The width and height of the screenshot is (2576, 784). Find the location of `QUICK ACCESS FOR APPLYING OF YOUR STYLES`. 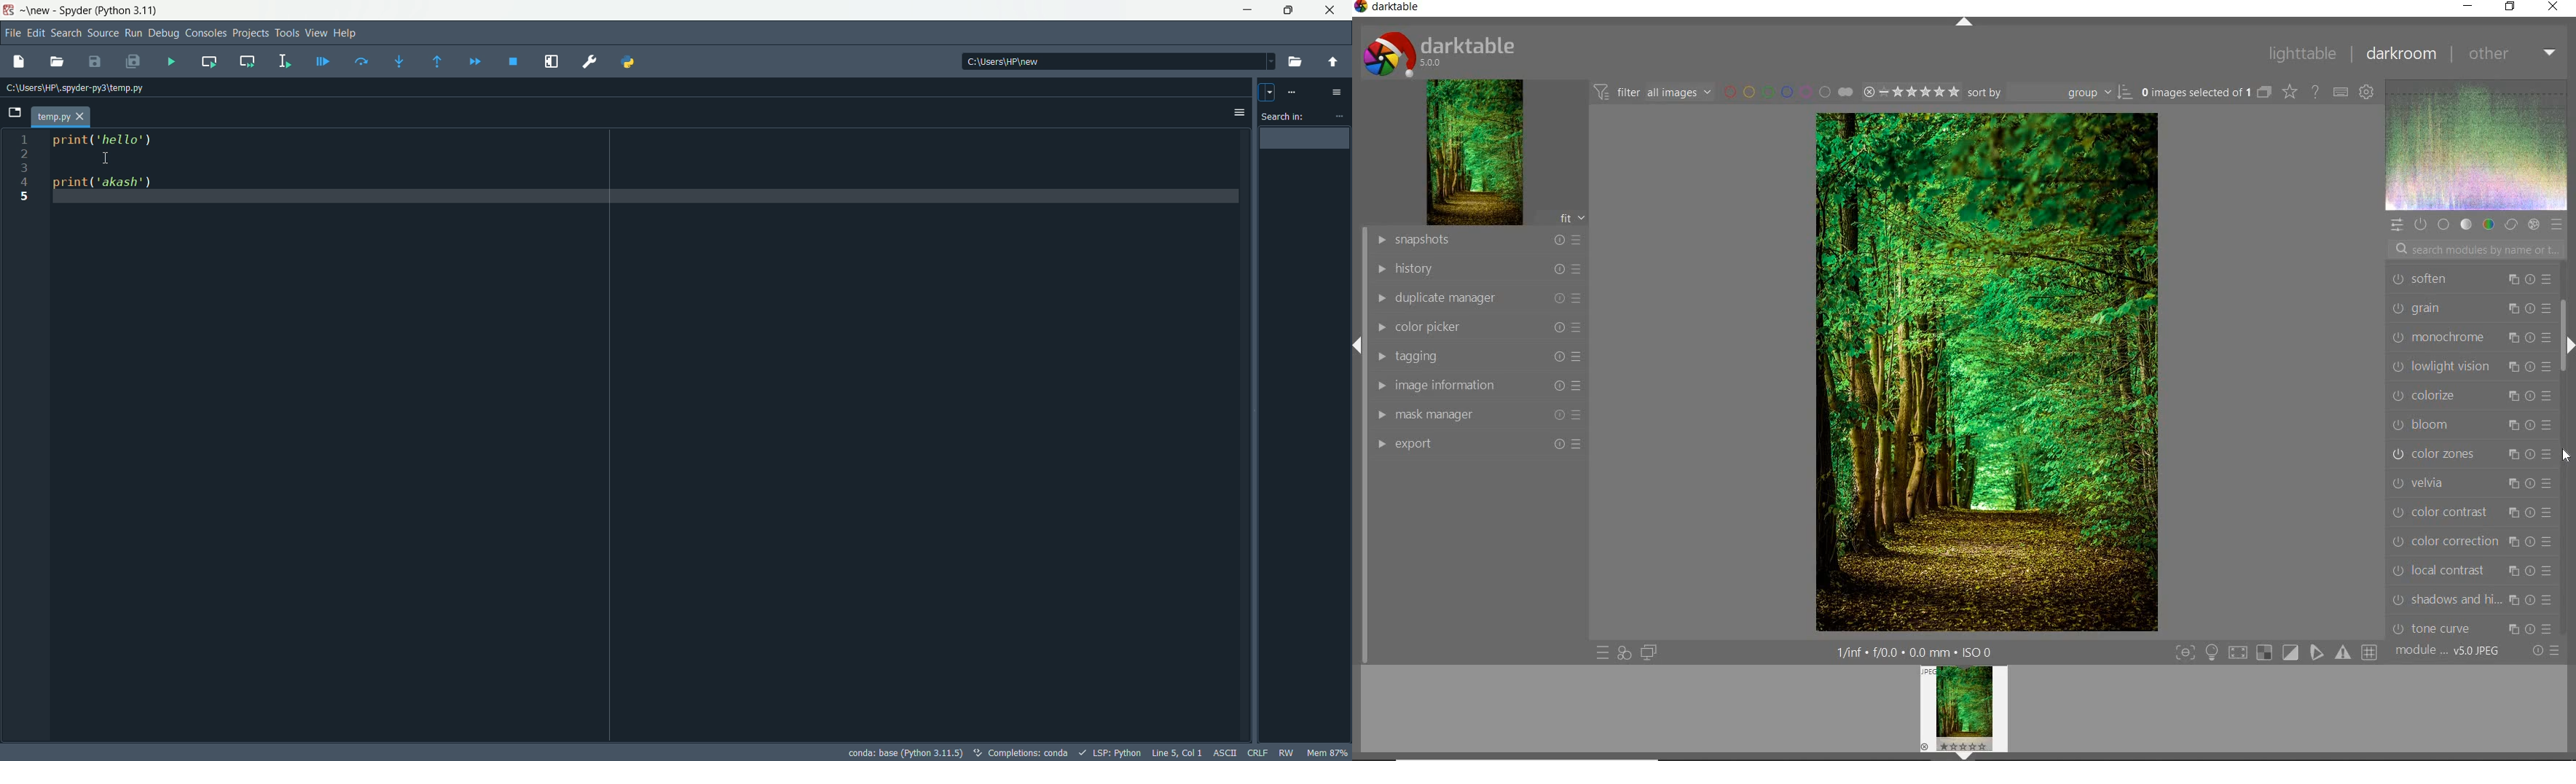

QUICK ACCESS FOR APPLYING OF YOUR STYLES is located at coordinates (1623, 653).